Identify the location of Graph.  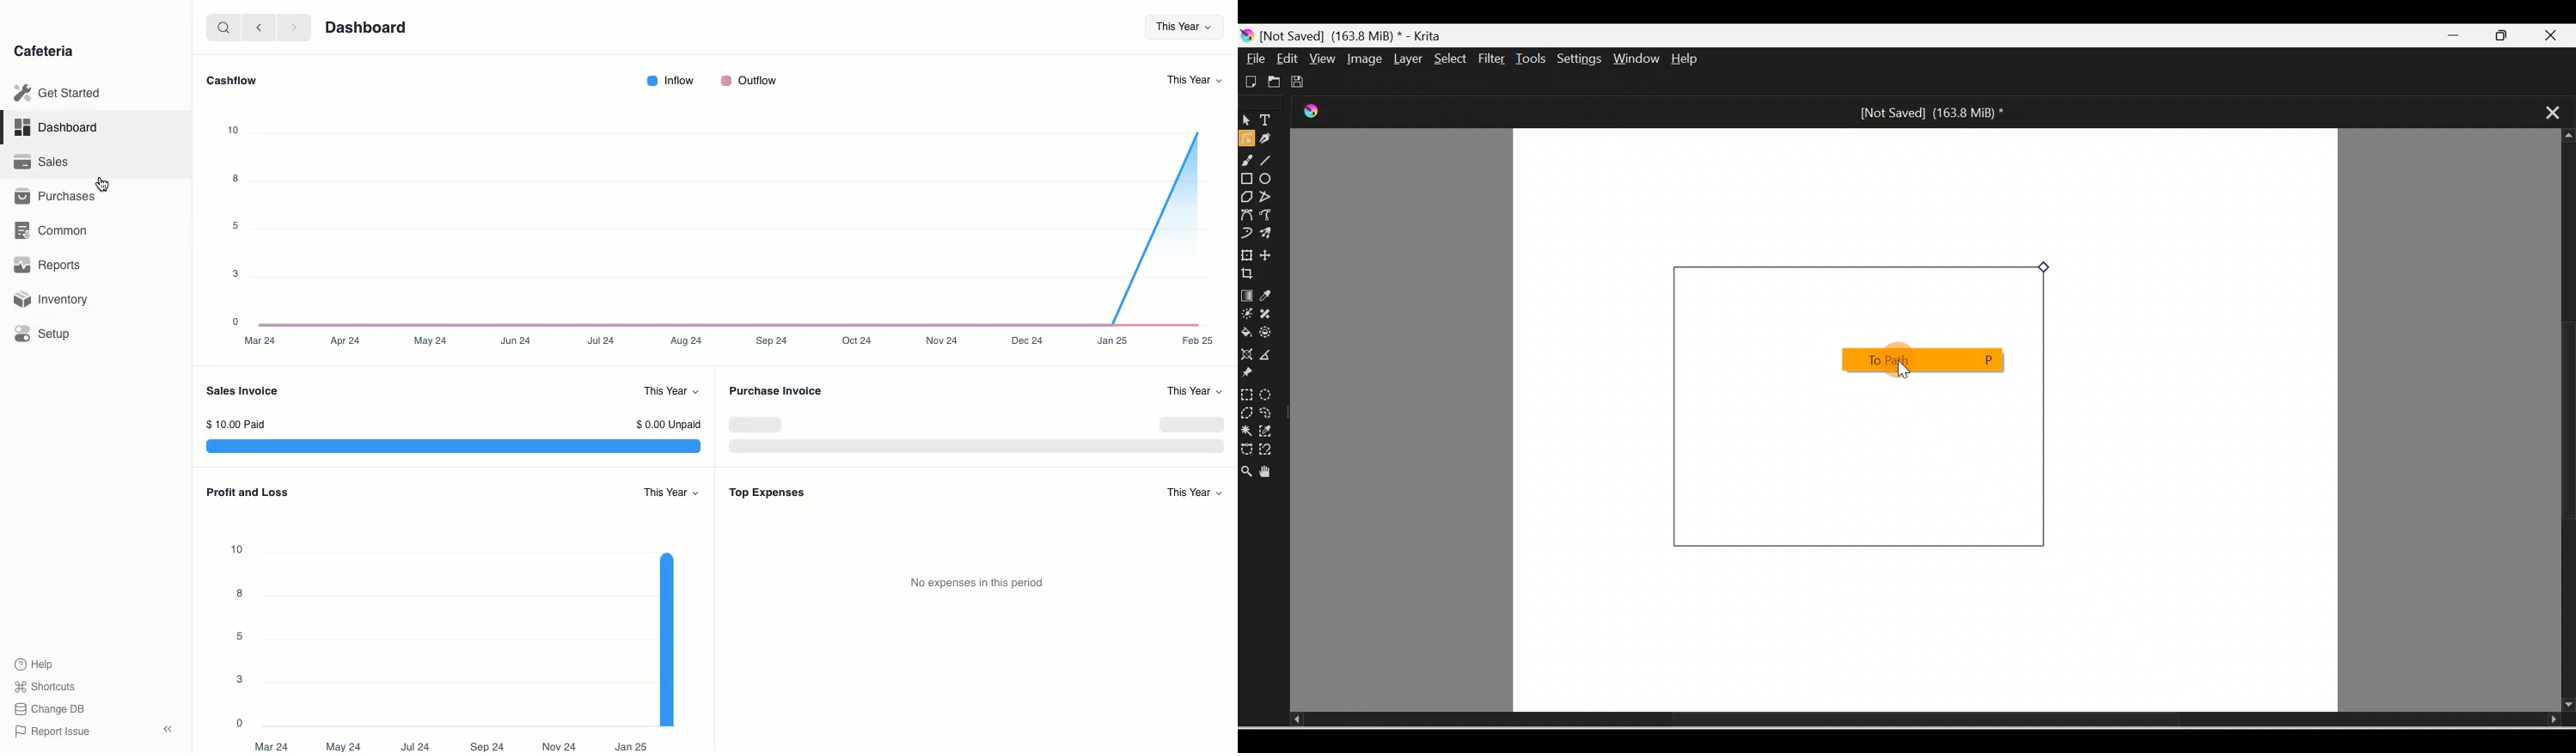
(736, 219).